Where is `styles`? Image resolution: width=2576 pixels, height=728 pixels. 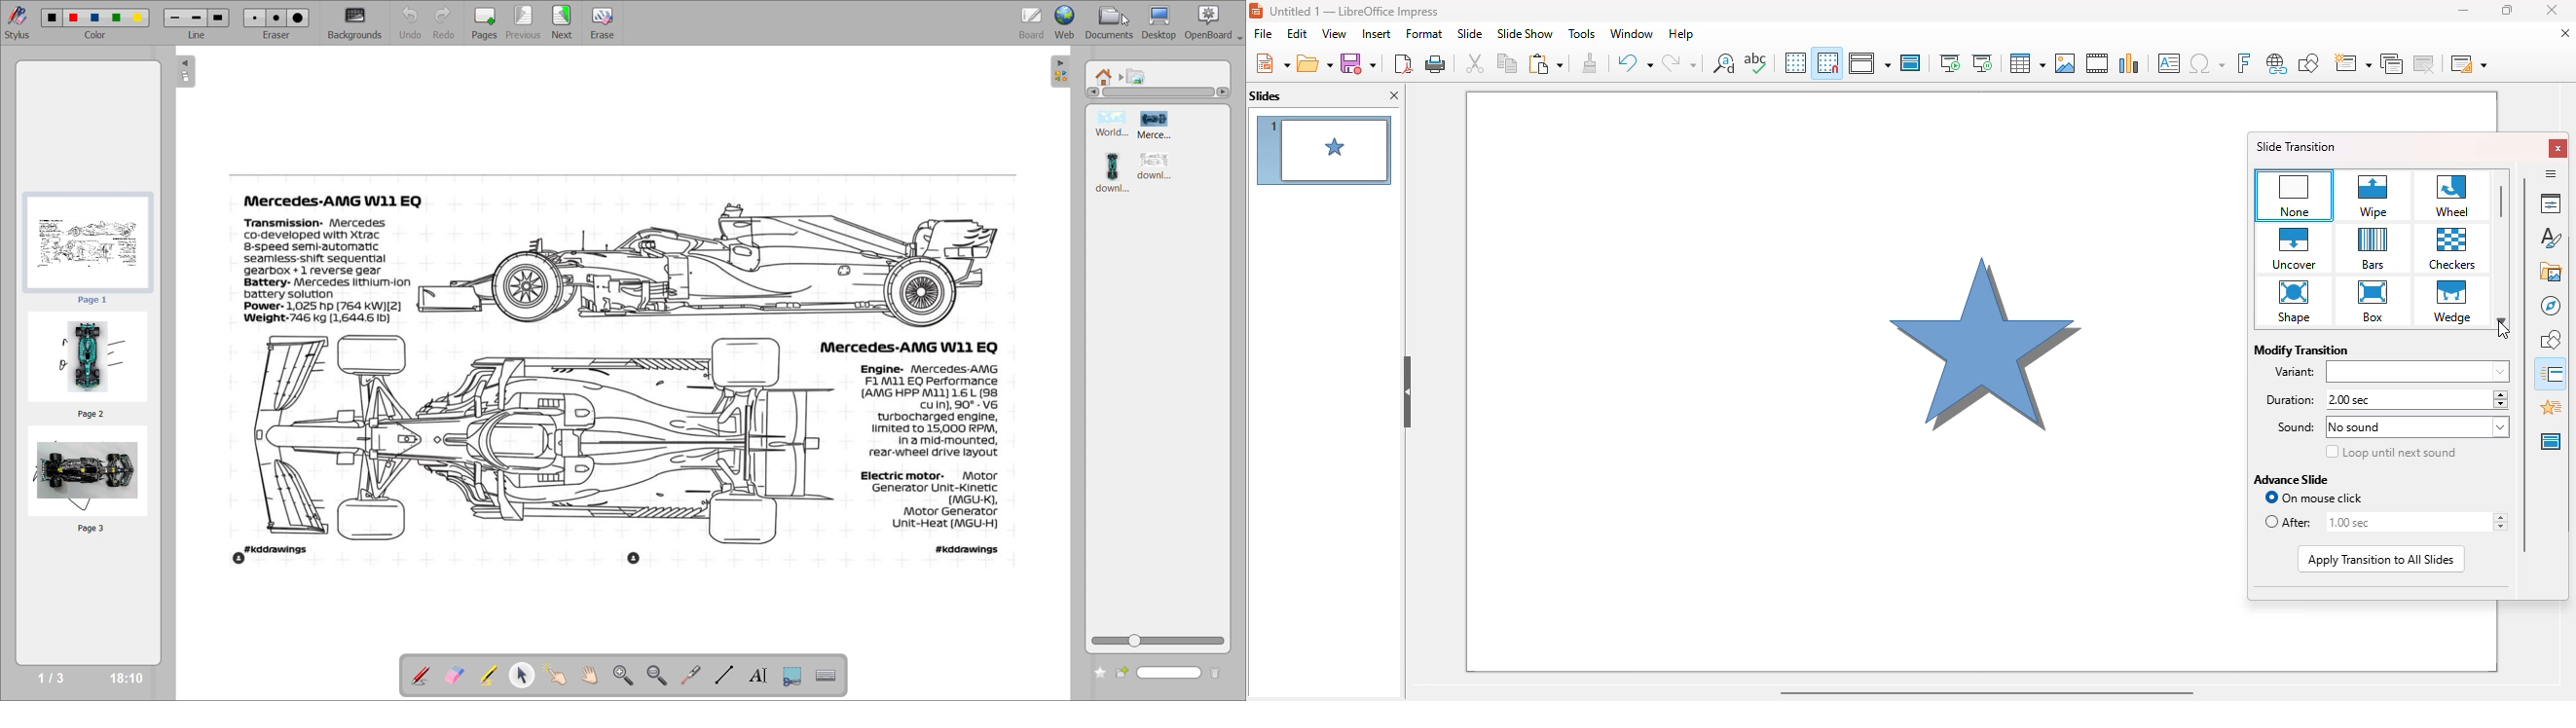
styles is located at coordinates (2552, 236).